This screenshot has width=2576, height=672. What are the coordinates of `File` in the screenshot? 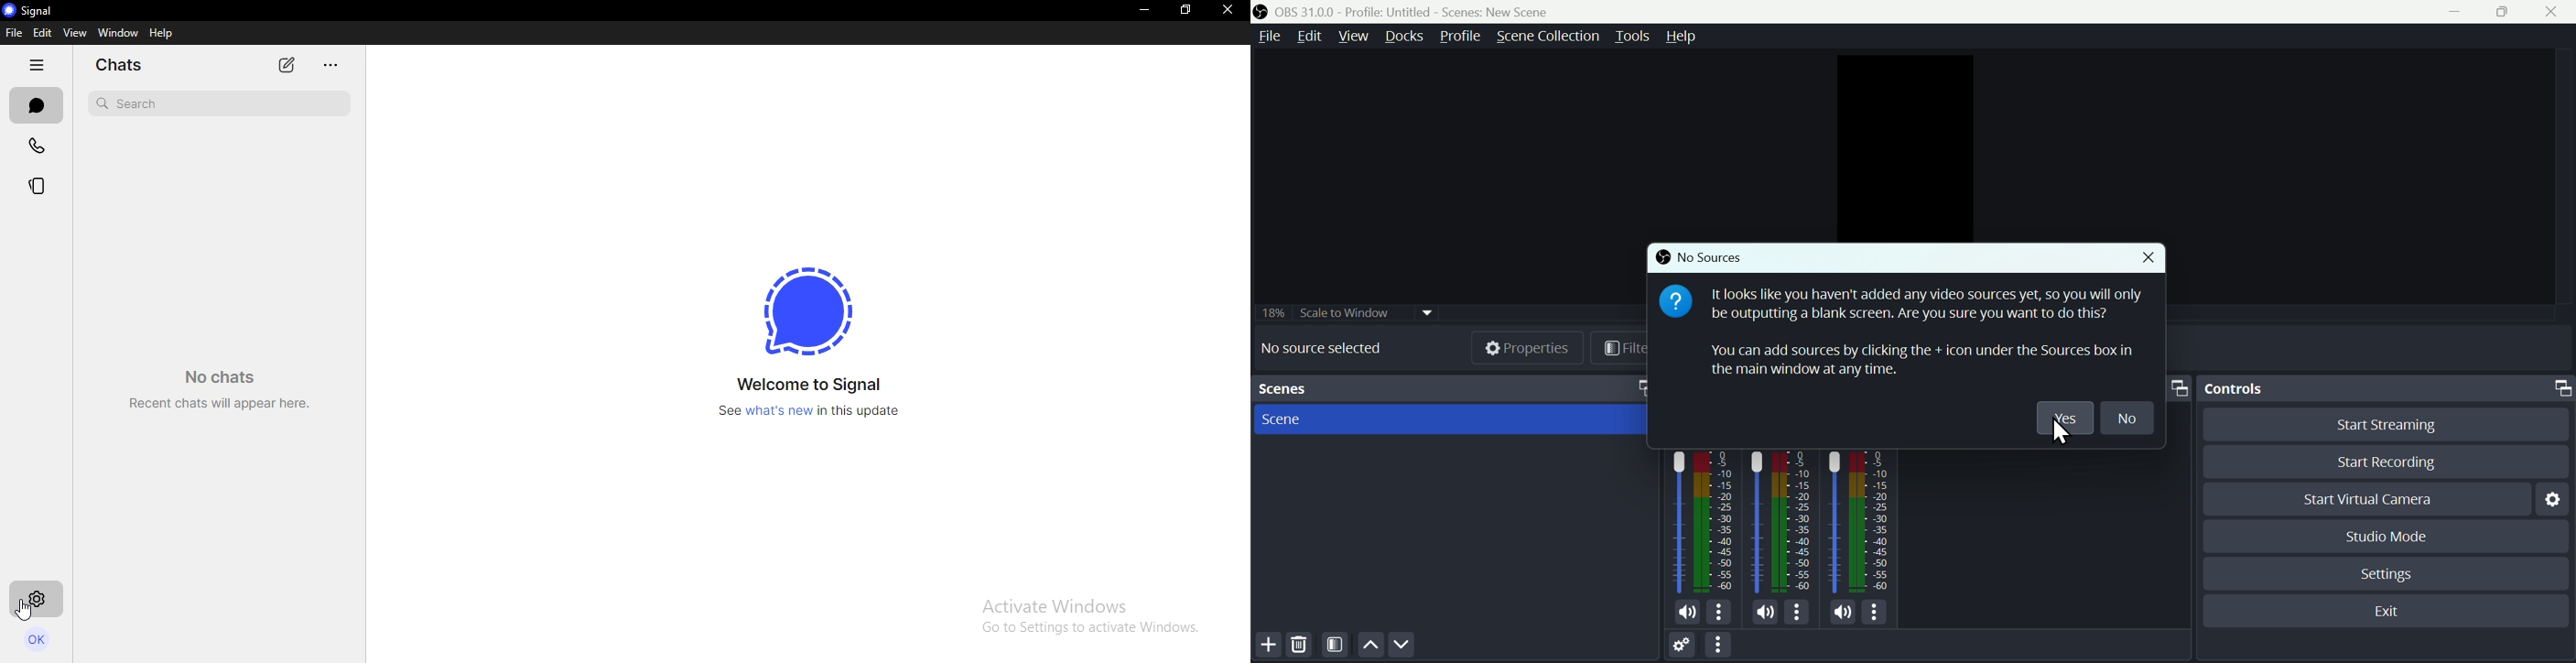 It's located at (1268, 37).